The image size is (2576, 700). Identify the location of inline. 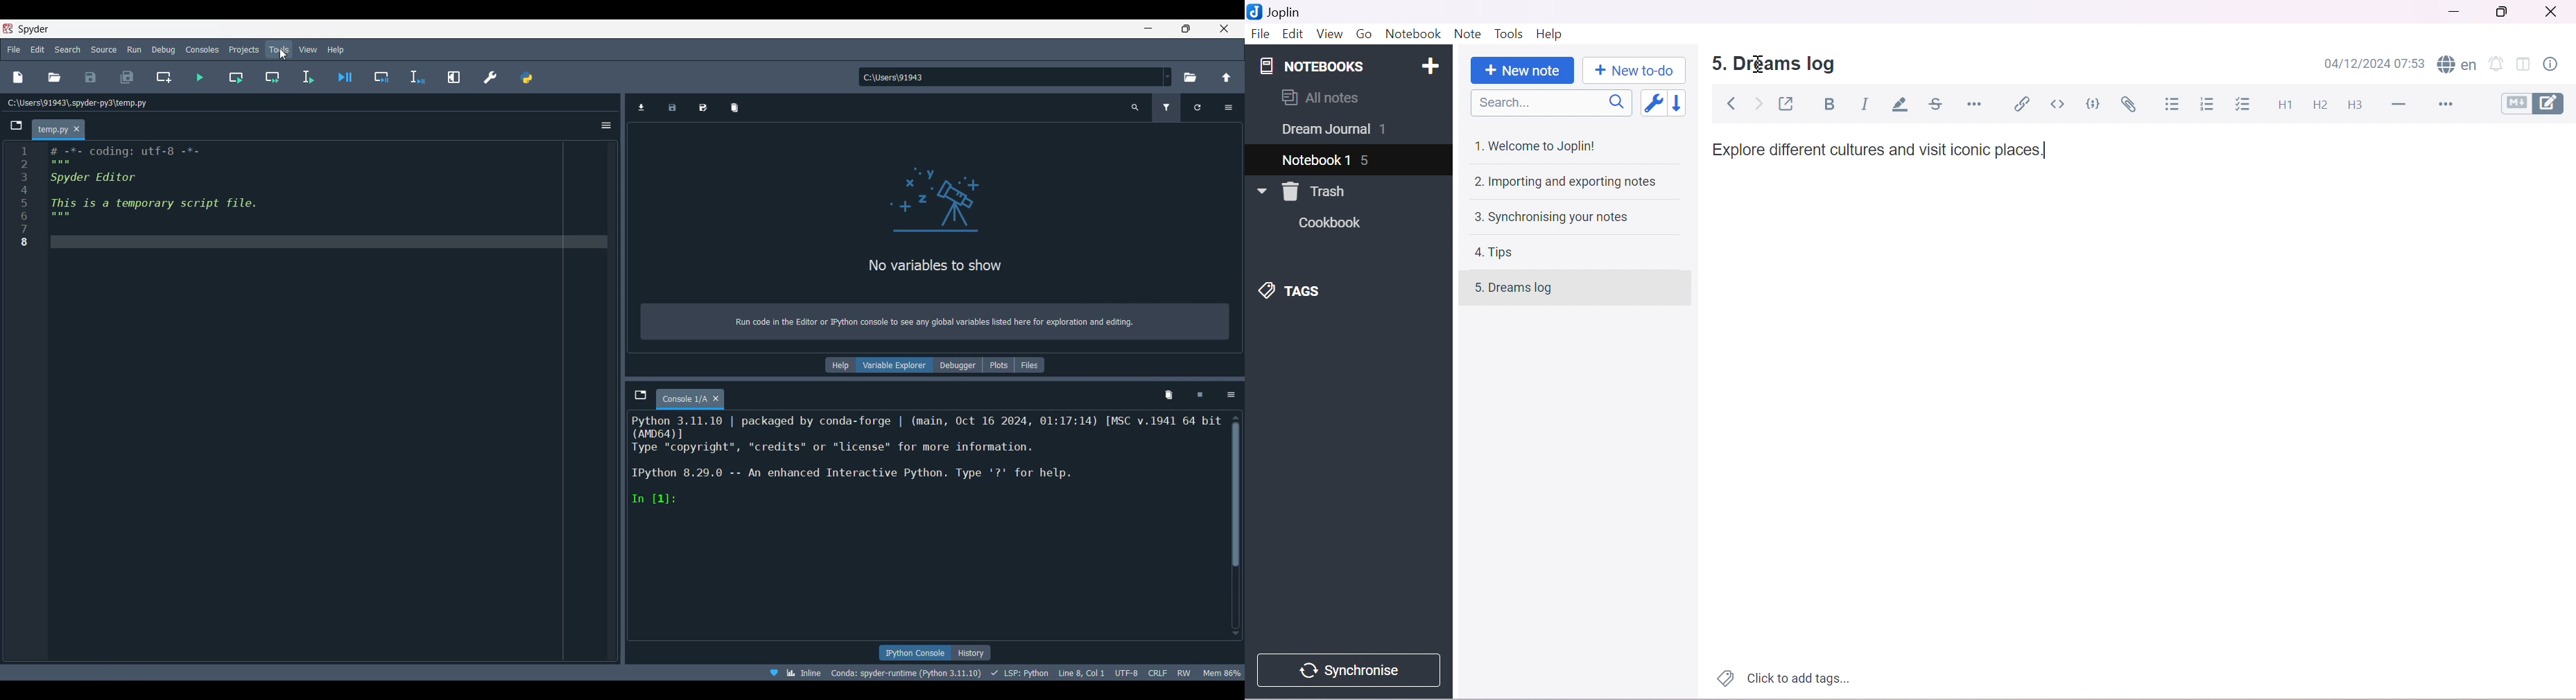
(791, 671).